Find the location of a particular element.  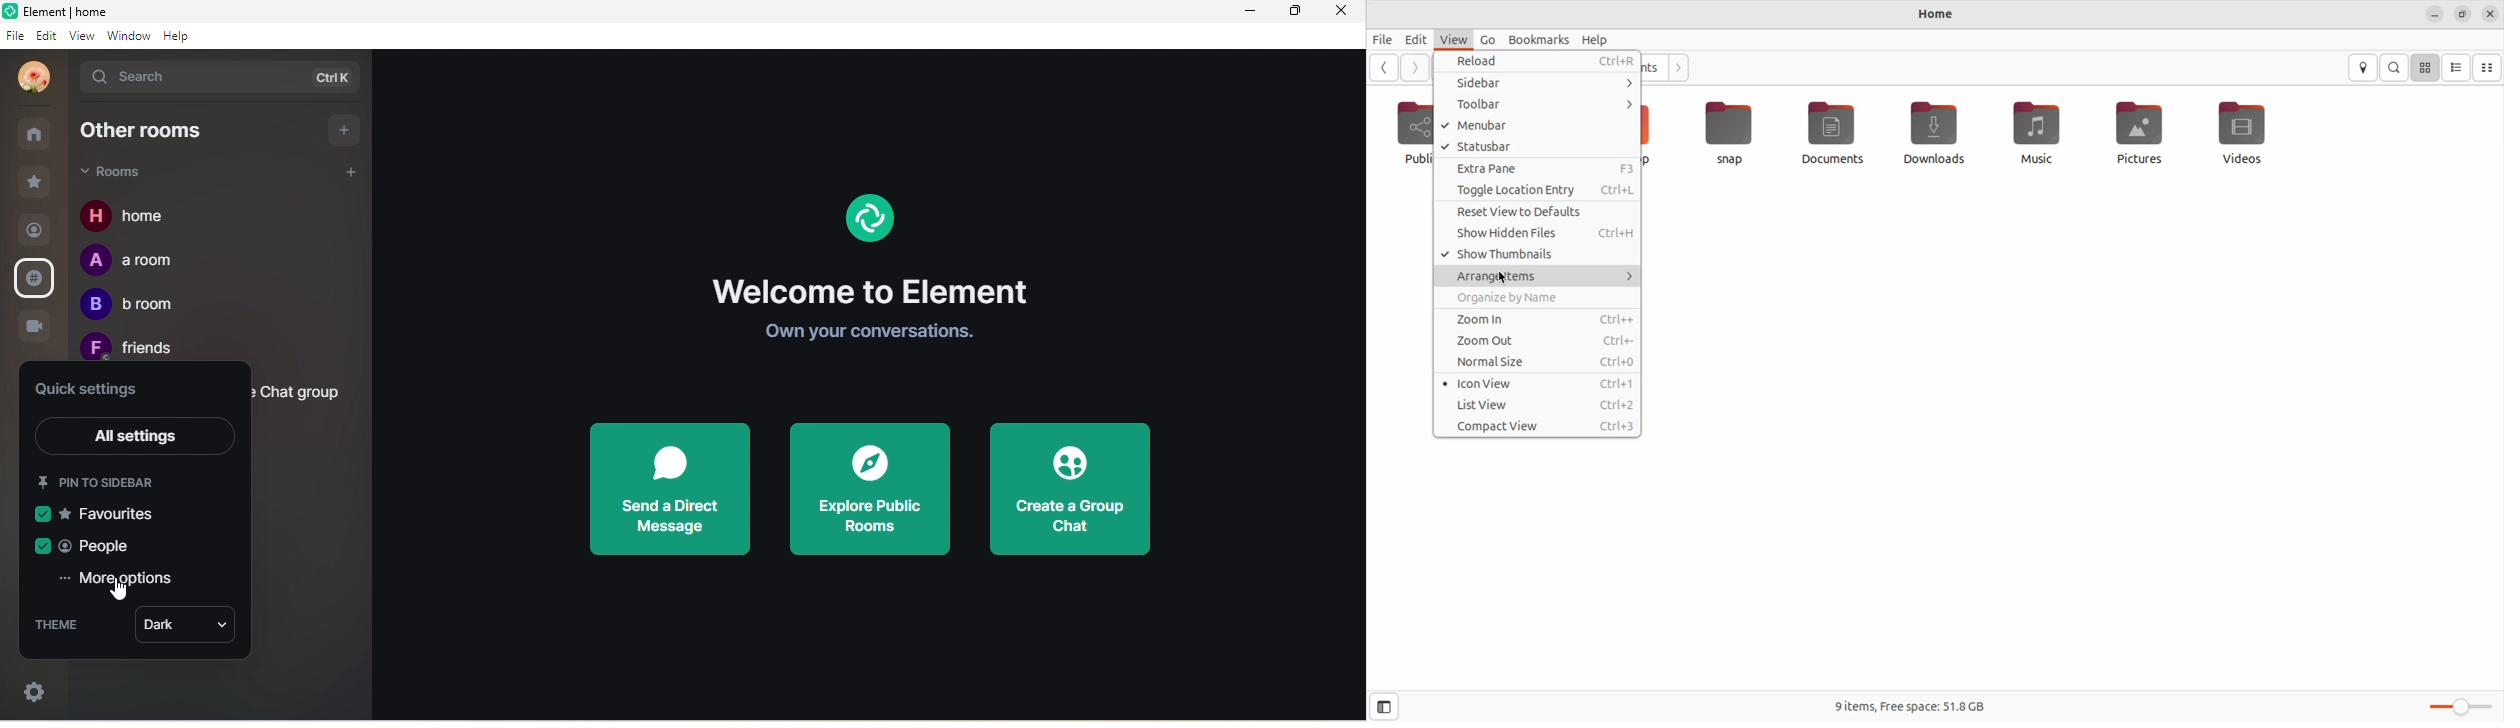

quick settings is located at coordinates (93, 390).